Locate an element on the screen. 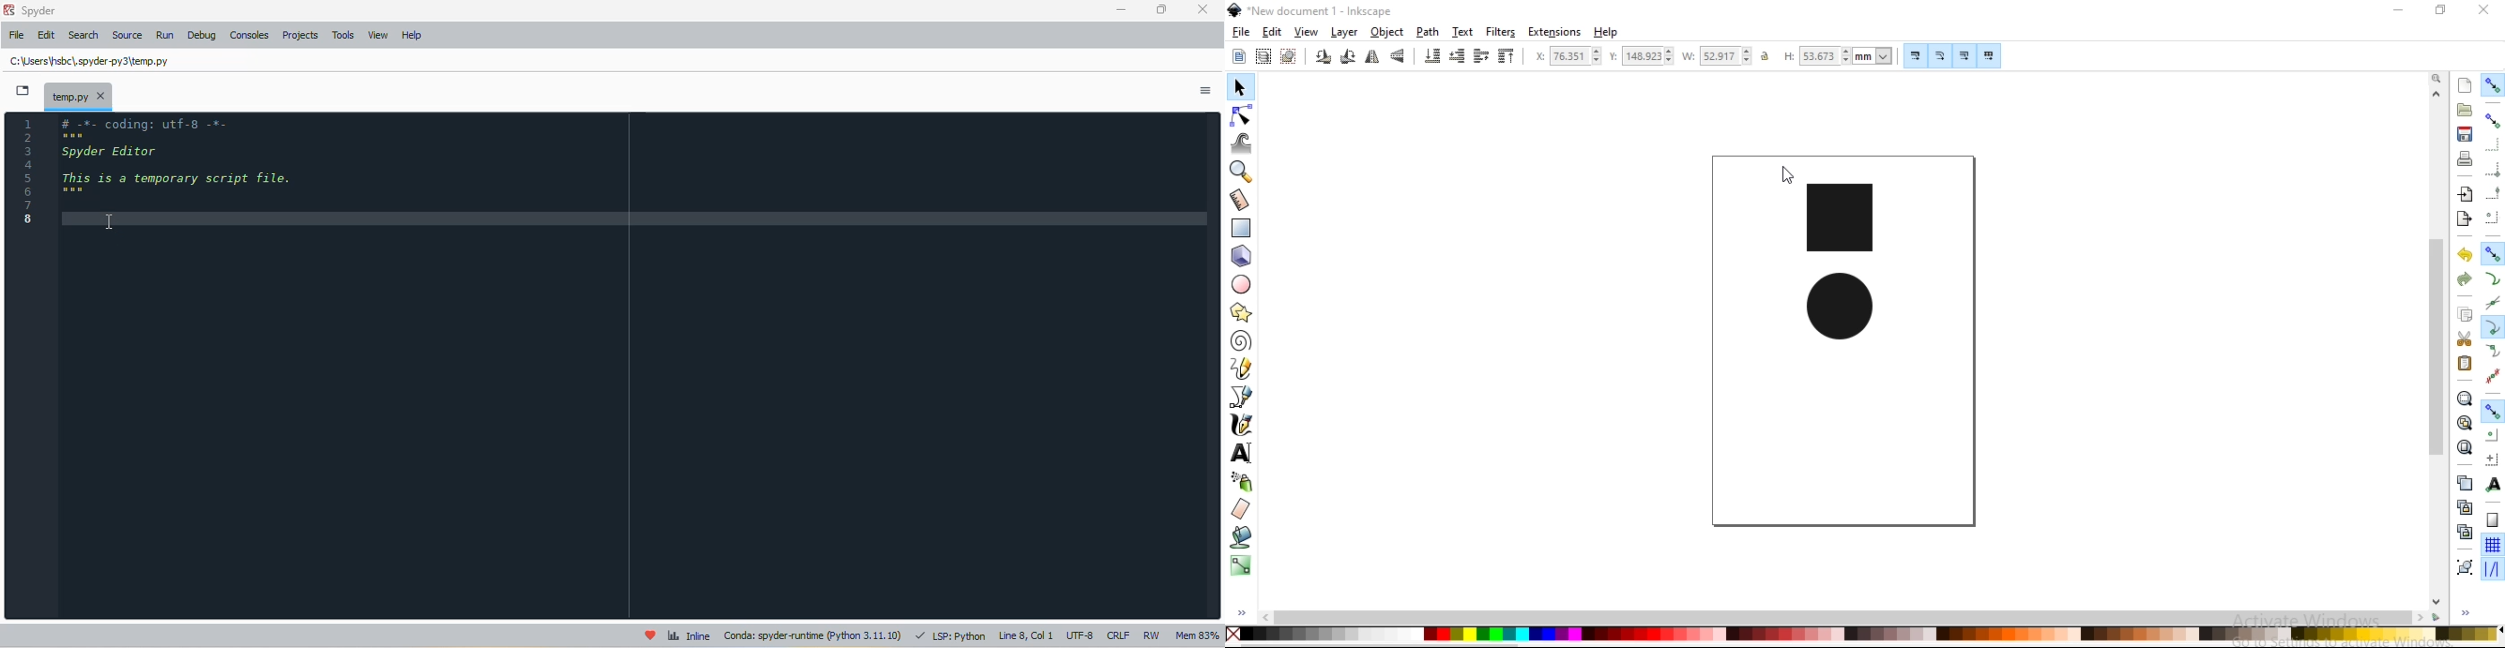 The height and width of the screenshot is (672, 2520). search is located at coordinates (84, 36).